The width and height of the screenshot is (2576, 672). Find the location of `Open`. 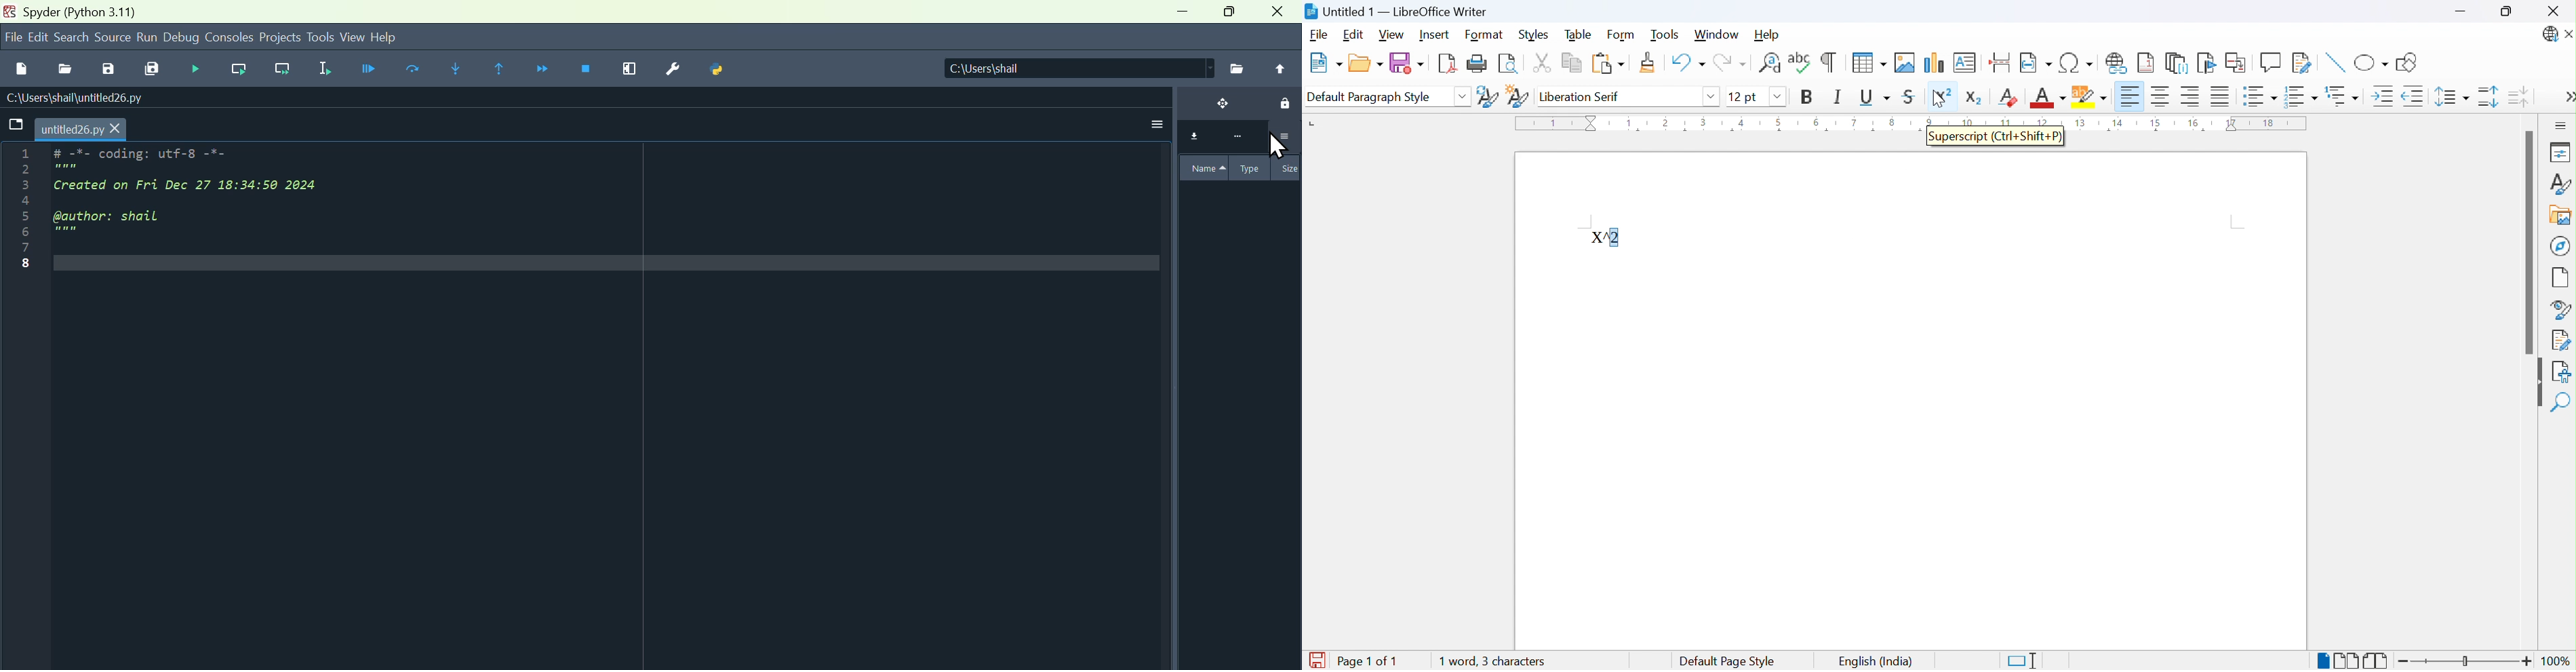

Open is located at coordinates (1366, 60).